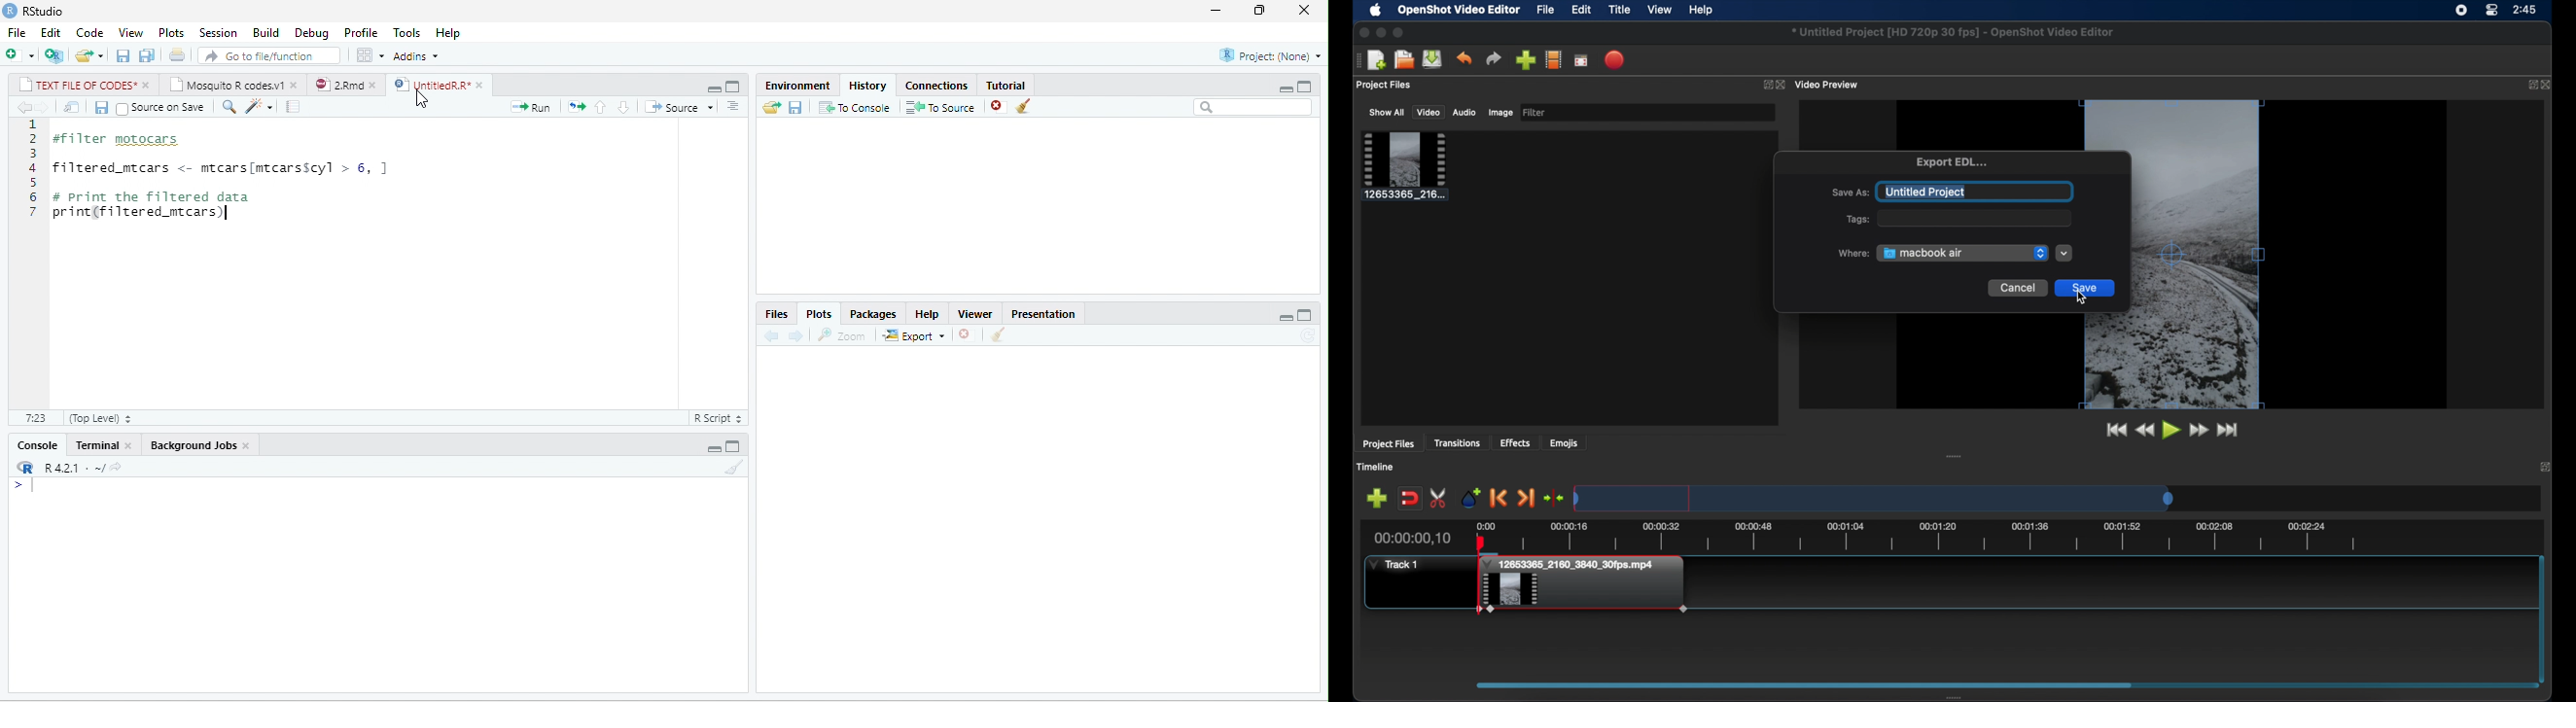  Describe the element at coordinates (422, 101) in the screenshot. I see `cursor` at that location.